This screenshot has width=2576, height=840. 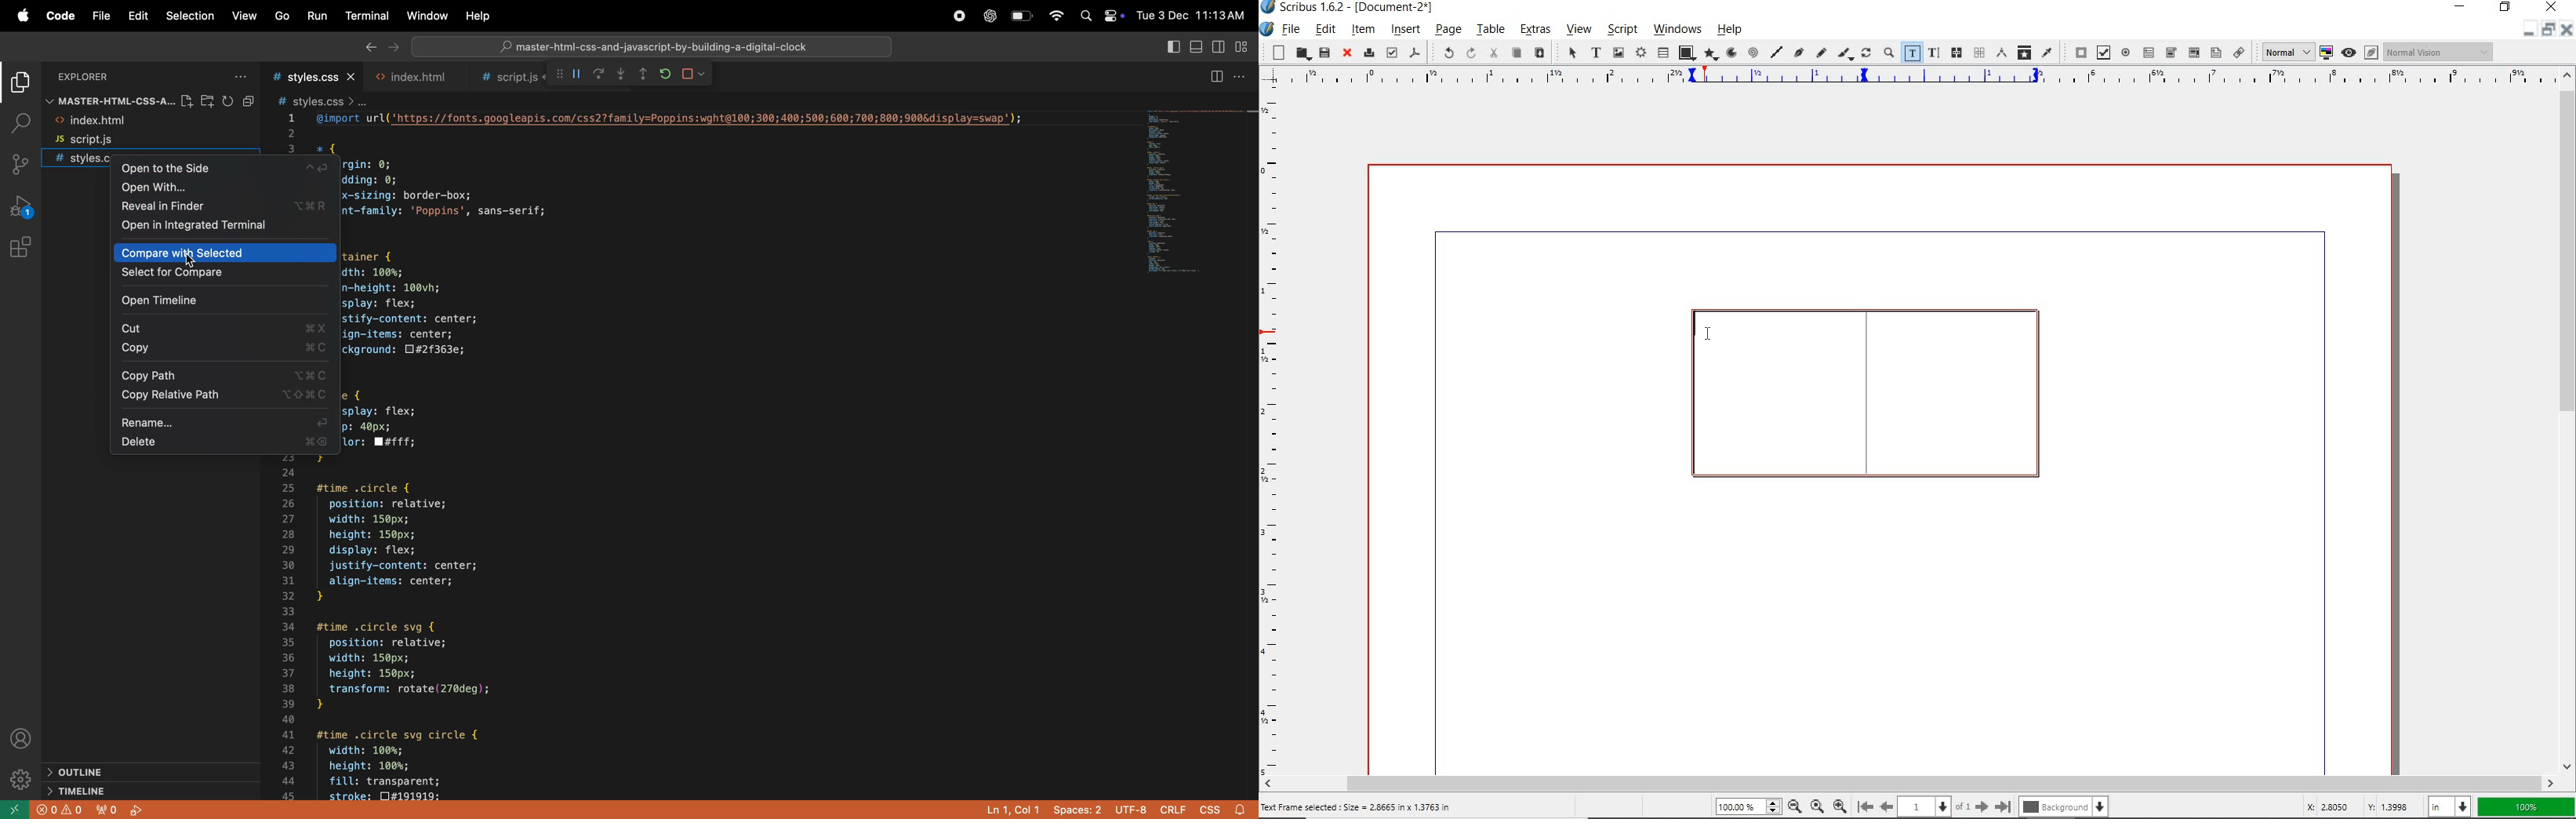 What do you see at coordinates (1819, 52) in the screenshot?
I see `freehand line` at bounding box center [1819, 52].